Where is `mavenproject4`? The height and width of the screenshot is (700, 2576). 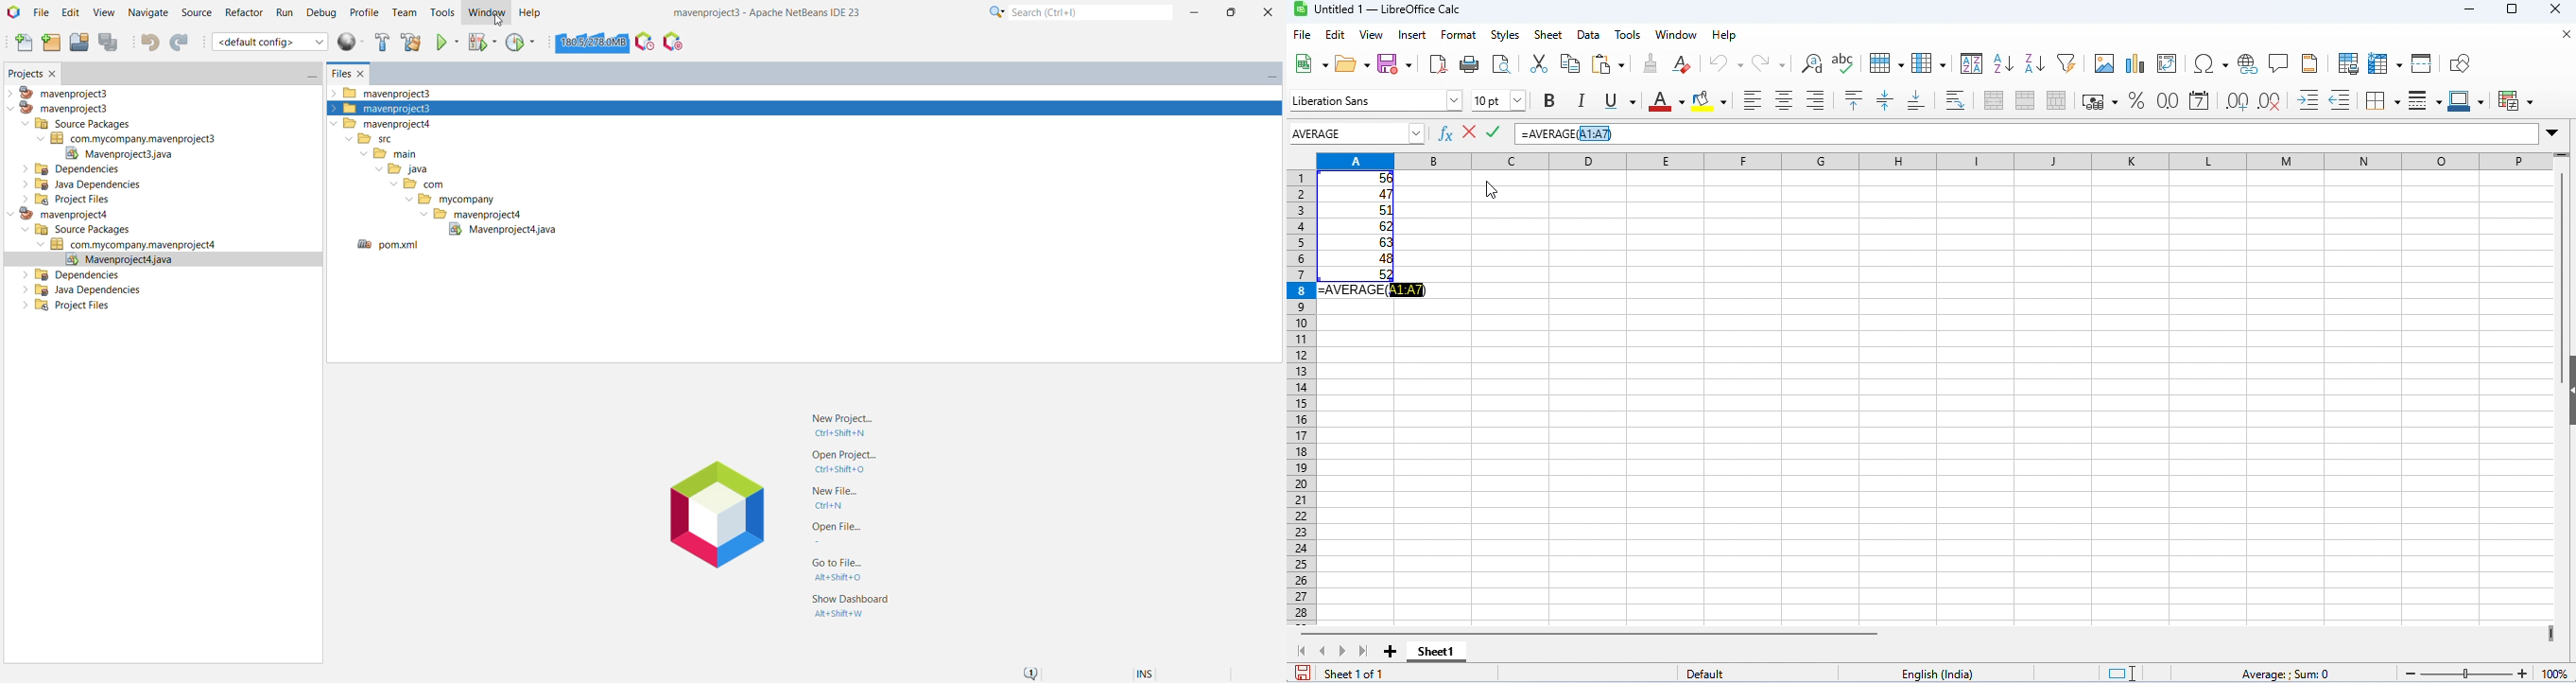 mavenproject4 is located at coordinates (467, 215).